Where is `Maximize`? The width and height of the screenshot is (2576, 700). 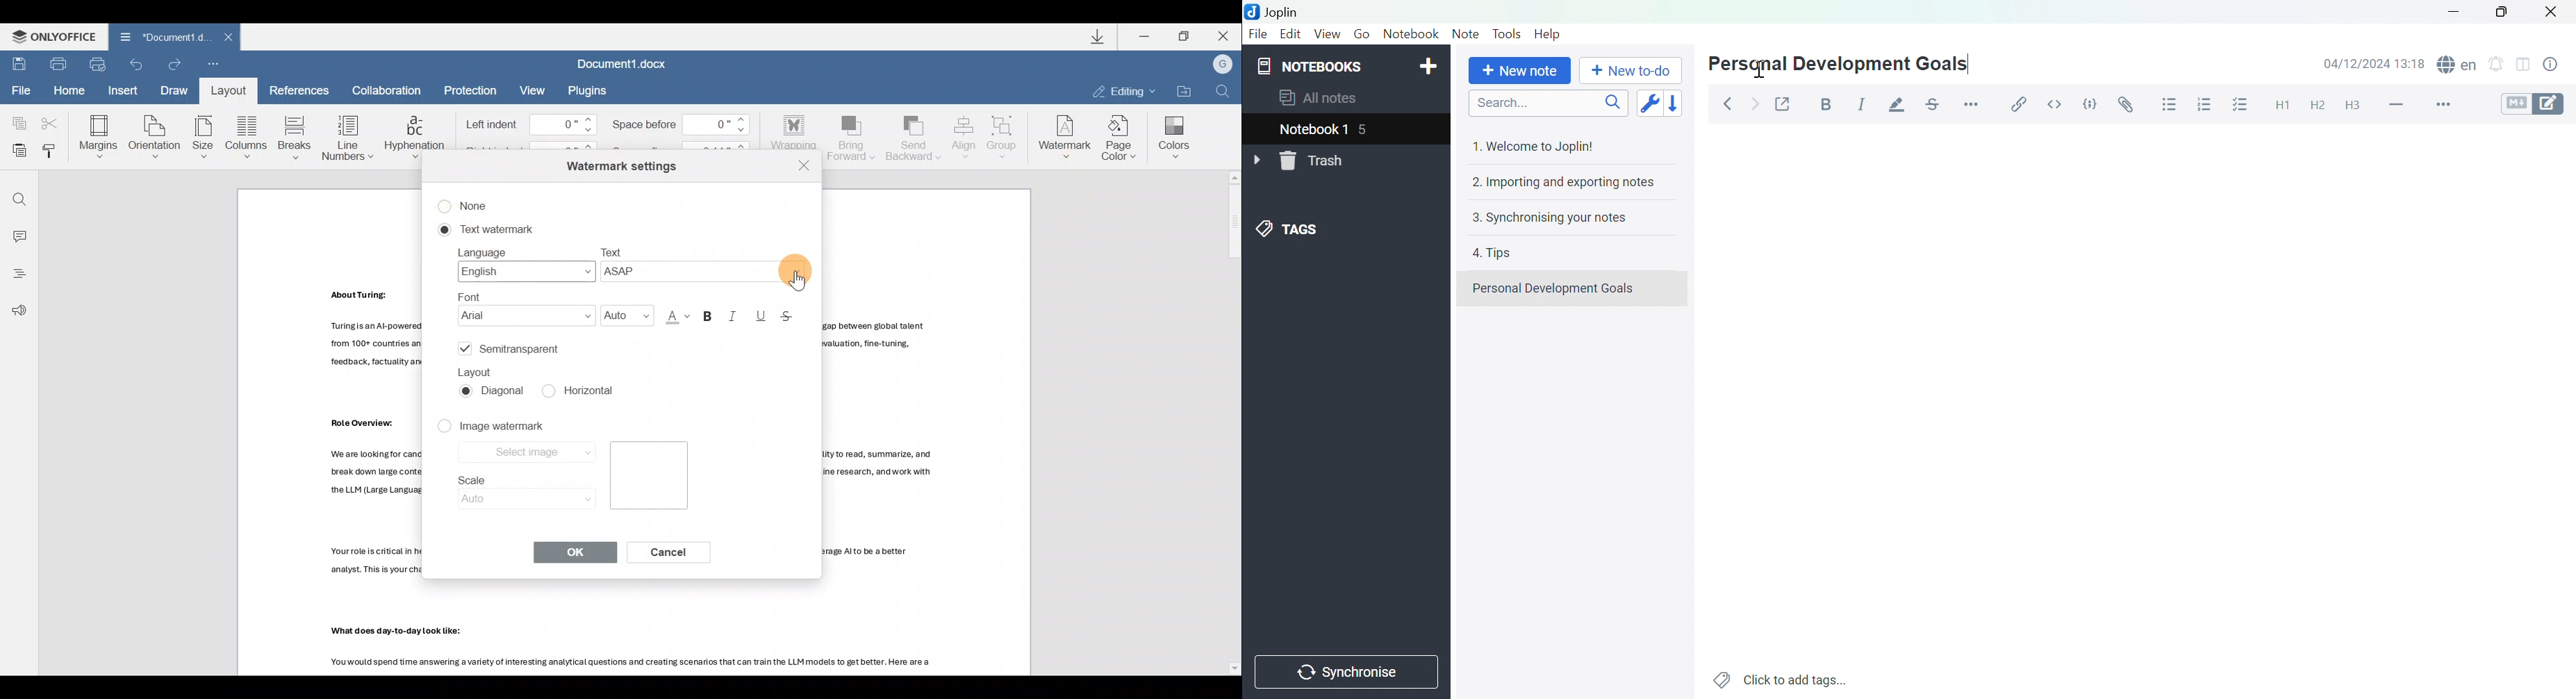 Maximize is located at coordinates (1183, 36).